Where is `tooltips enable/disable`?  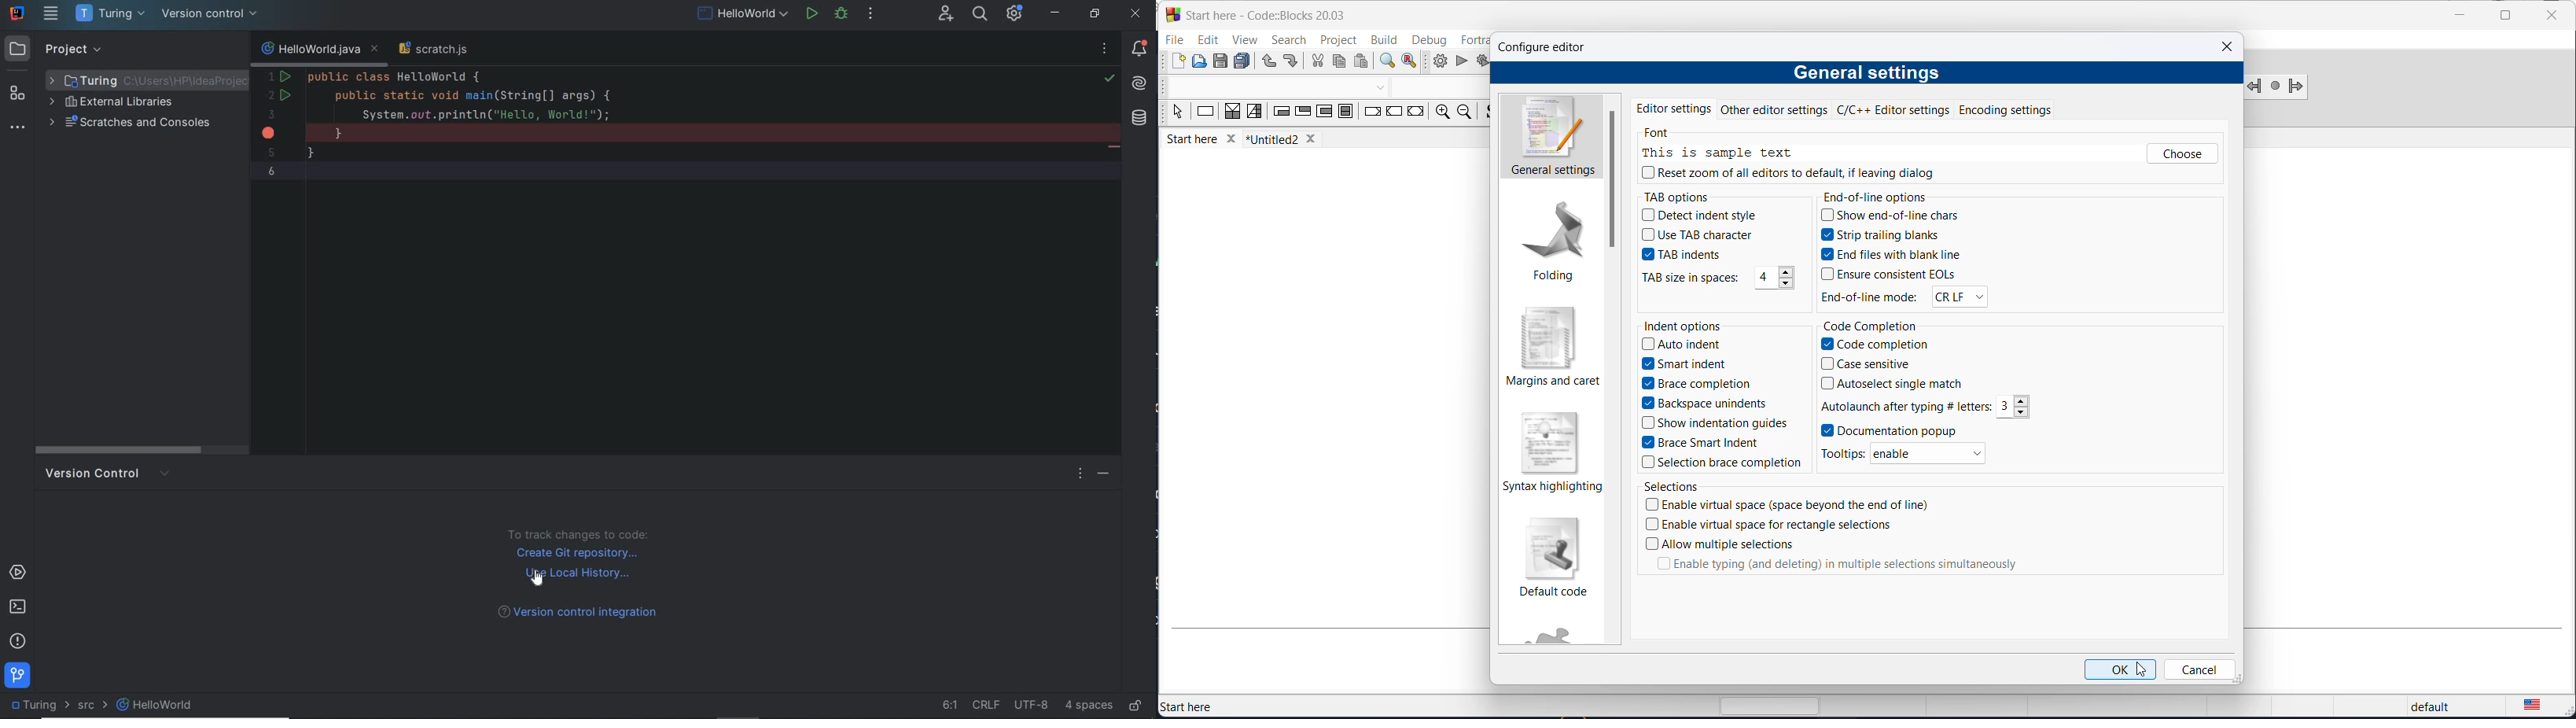
tooltips enable/disable is located at coordinates (1929, 453).